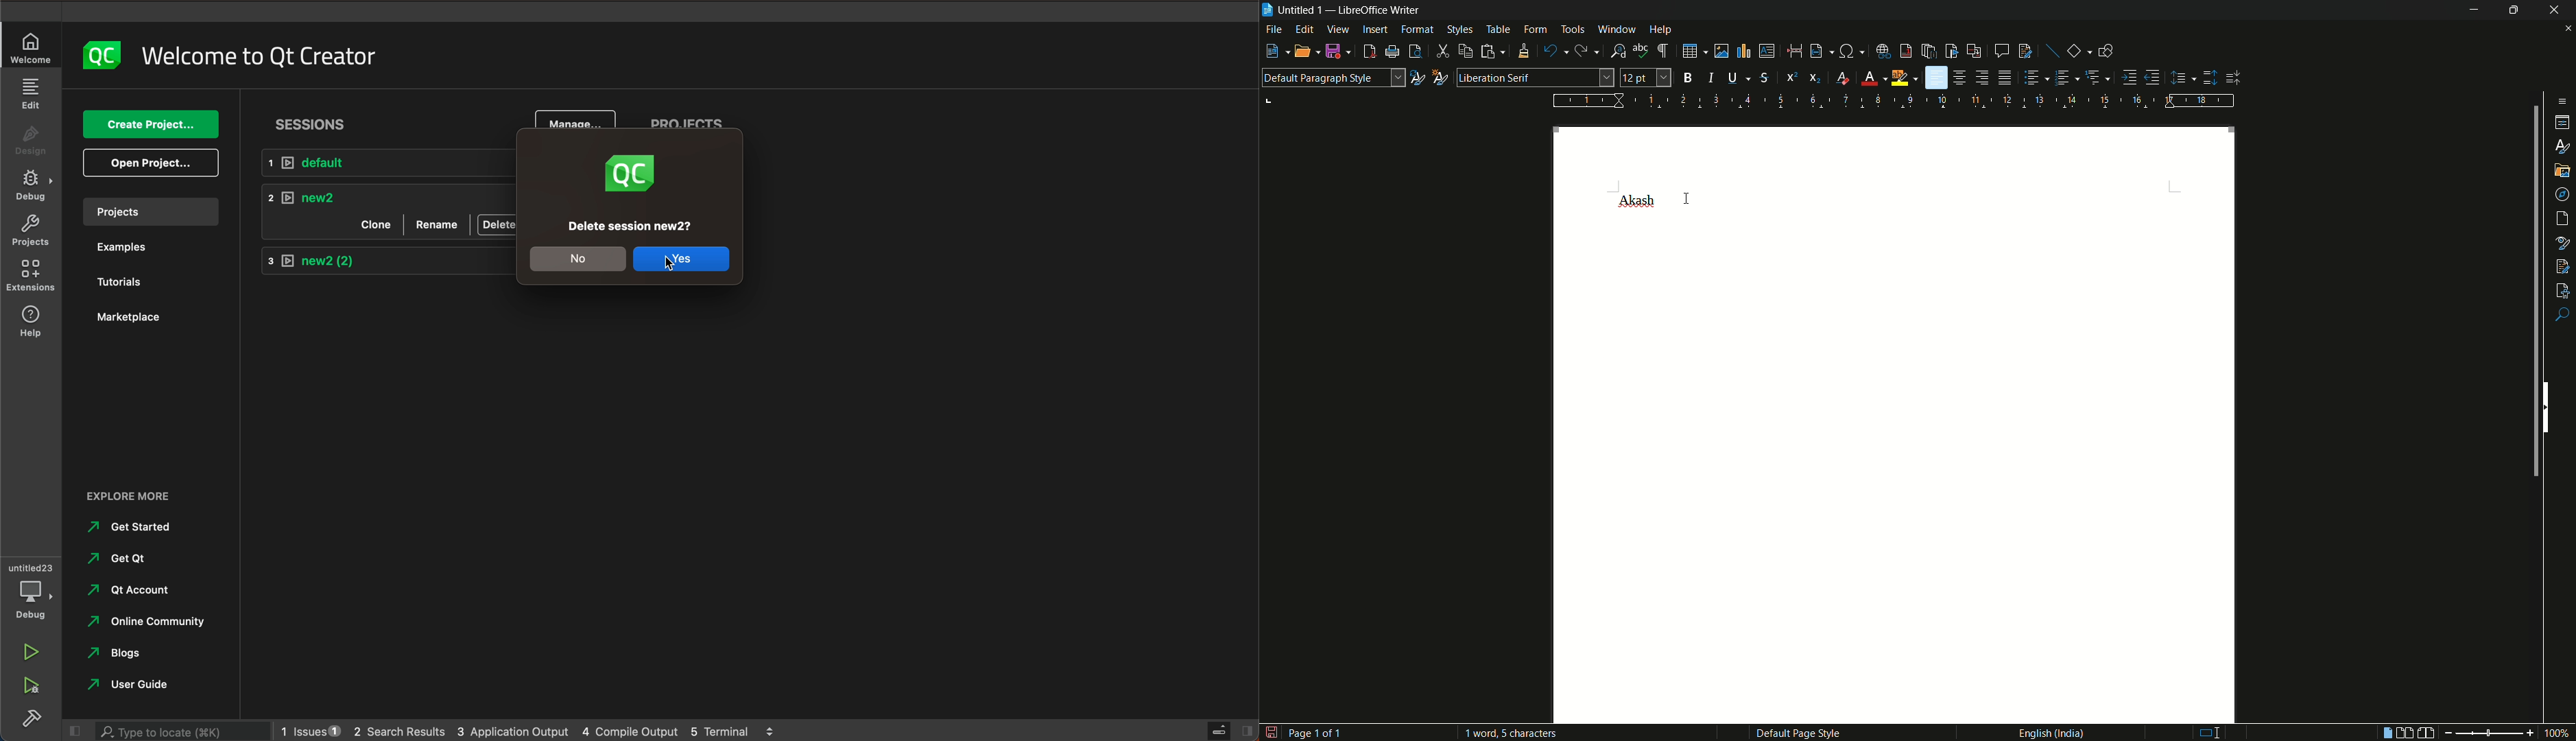 The height and width of the screenshot is (756, 2576). Describe the element at coordinates (1815, 51) in the screenshot. I see `insert field` at that location.